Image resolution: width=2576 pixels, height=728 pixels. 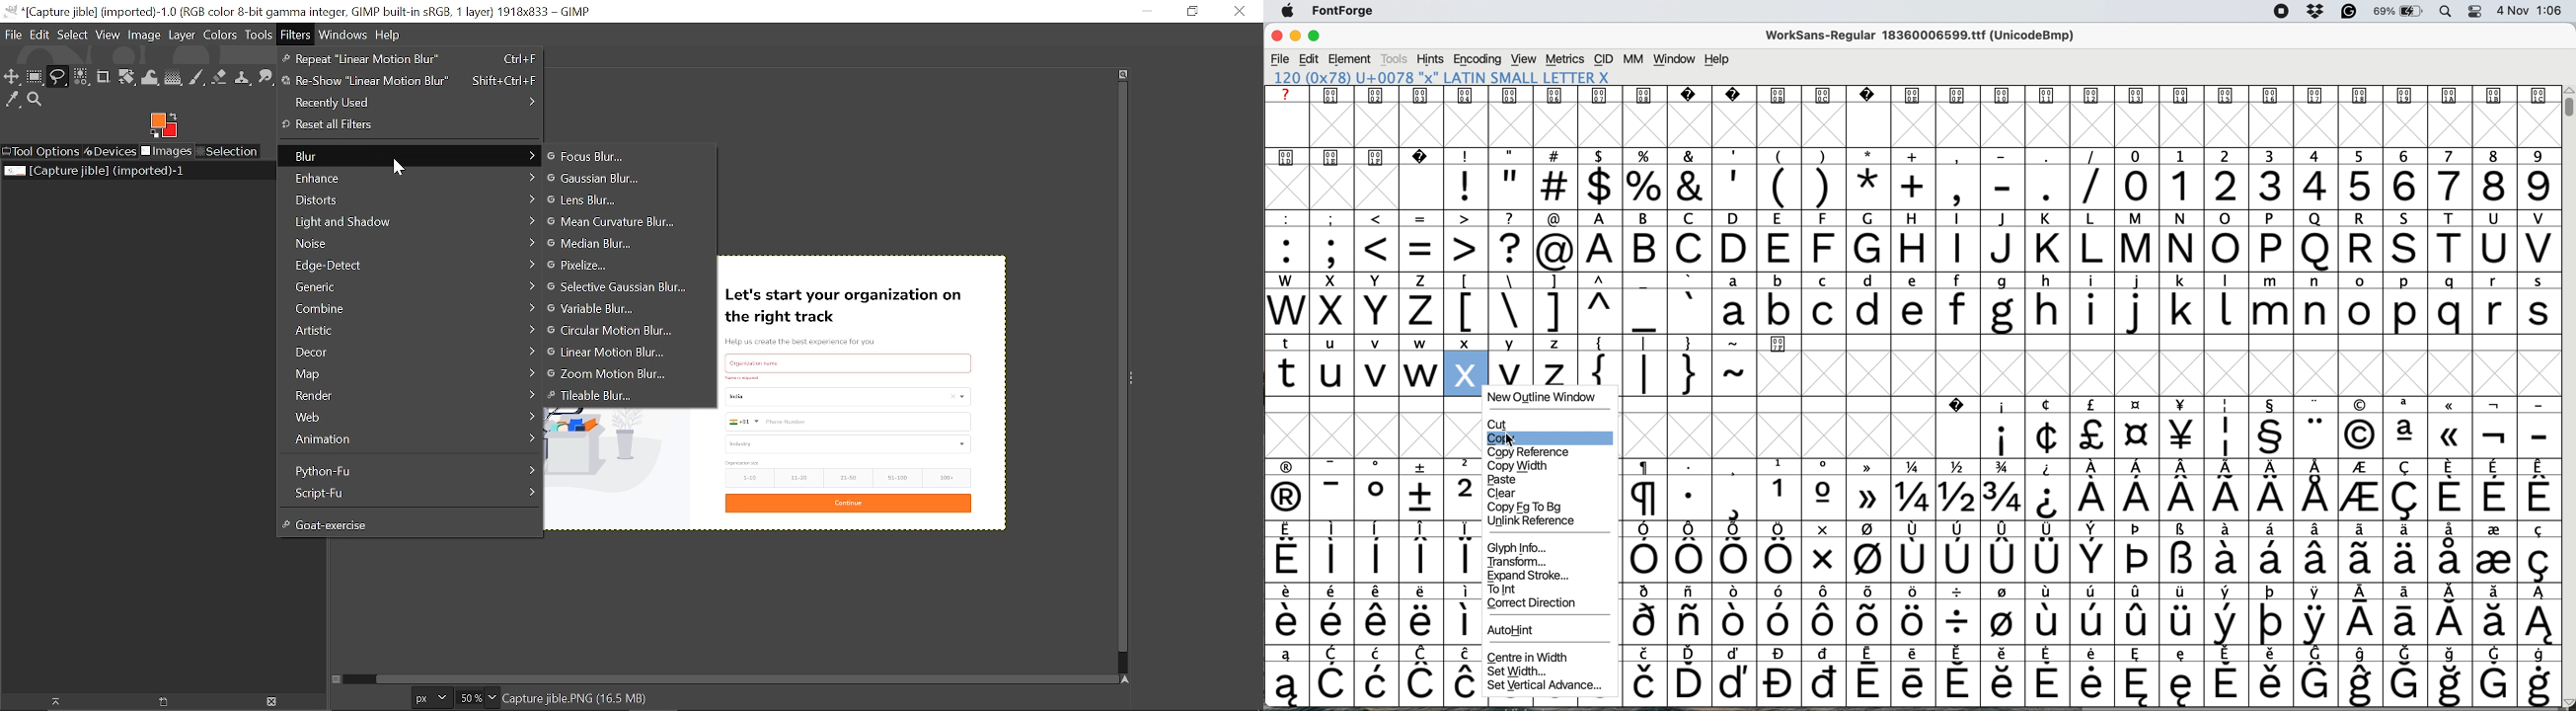 What do you see at coordinates (2244, 404) in the screenshot?
I see `special characters` at bounding box center [2244, 404].